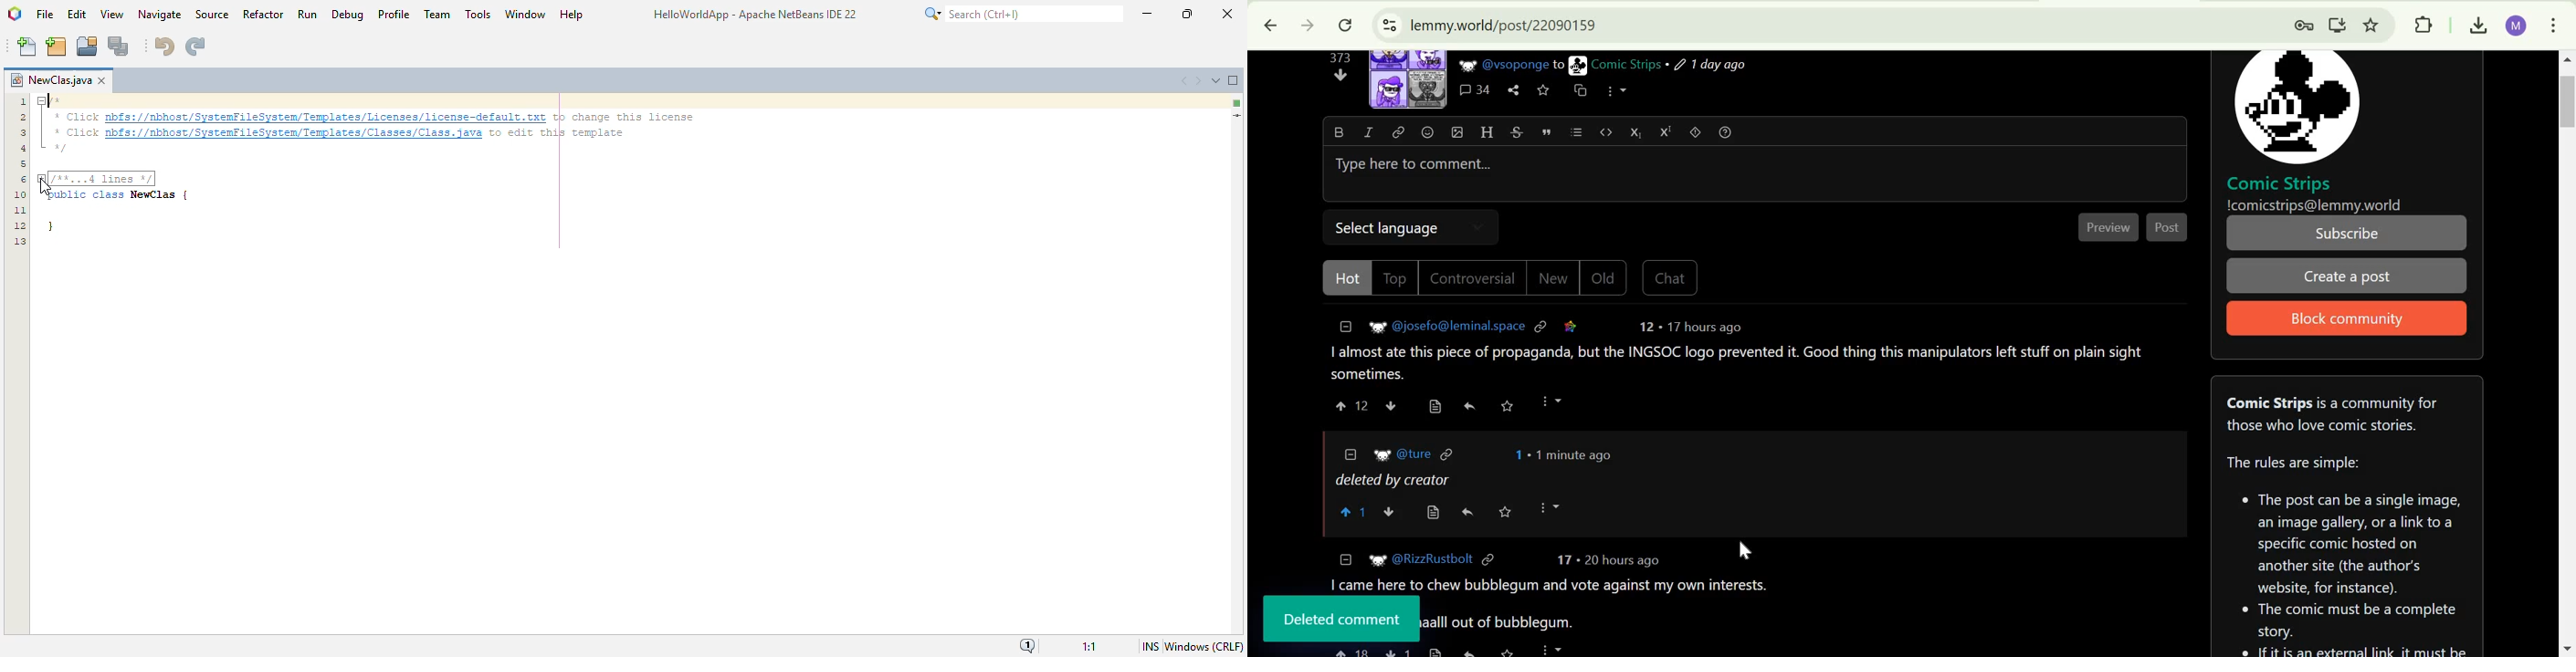 This screenshot has width=2576, height=672. Describe the element at coordinates (1636, 131) in the screenshot. I see `subscript` at that location.